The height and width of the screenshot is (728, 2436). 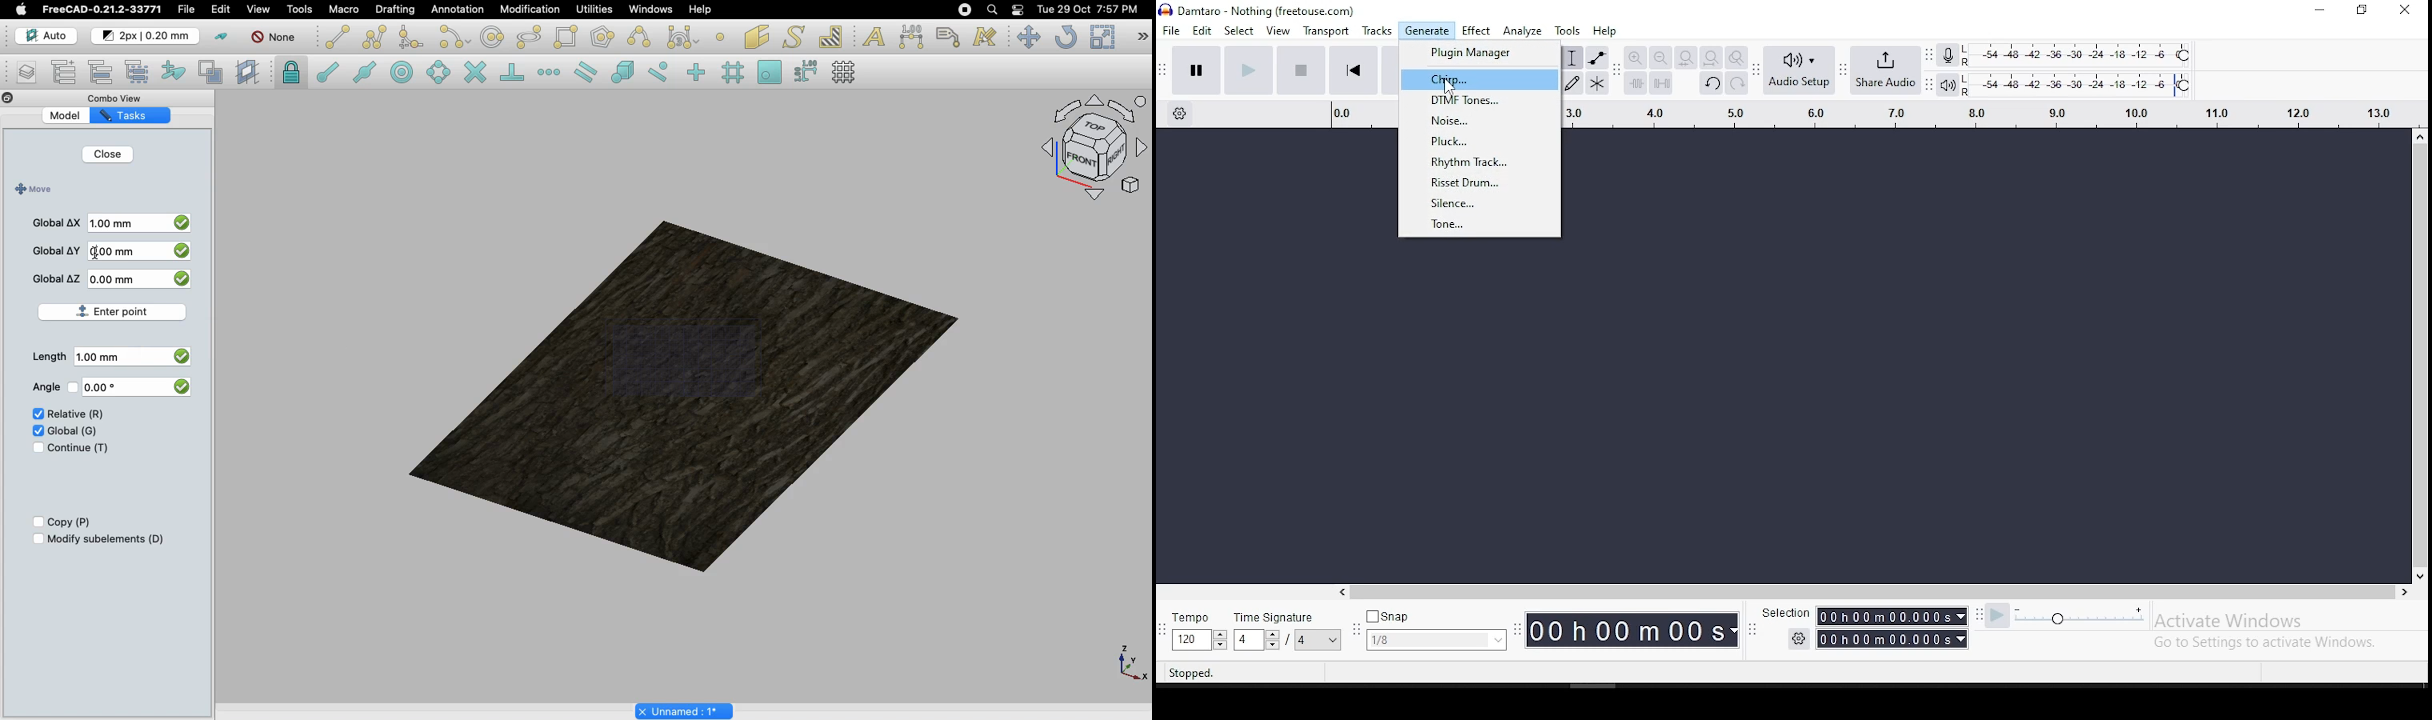 I want to click on rhythm track, so click(x=1481, y=161).